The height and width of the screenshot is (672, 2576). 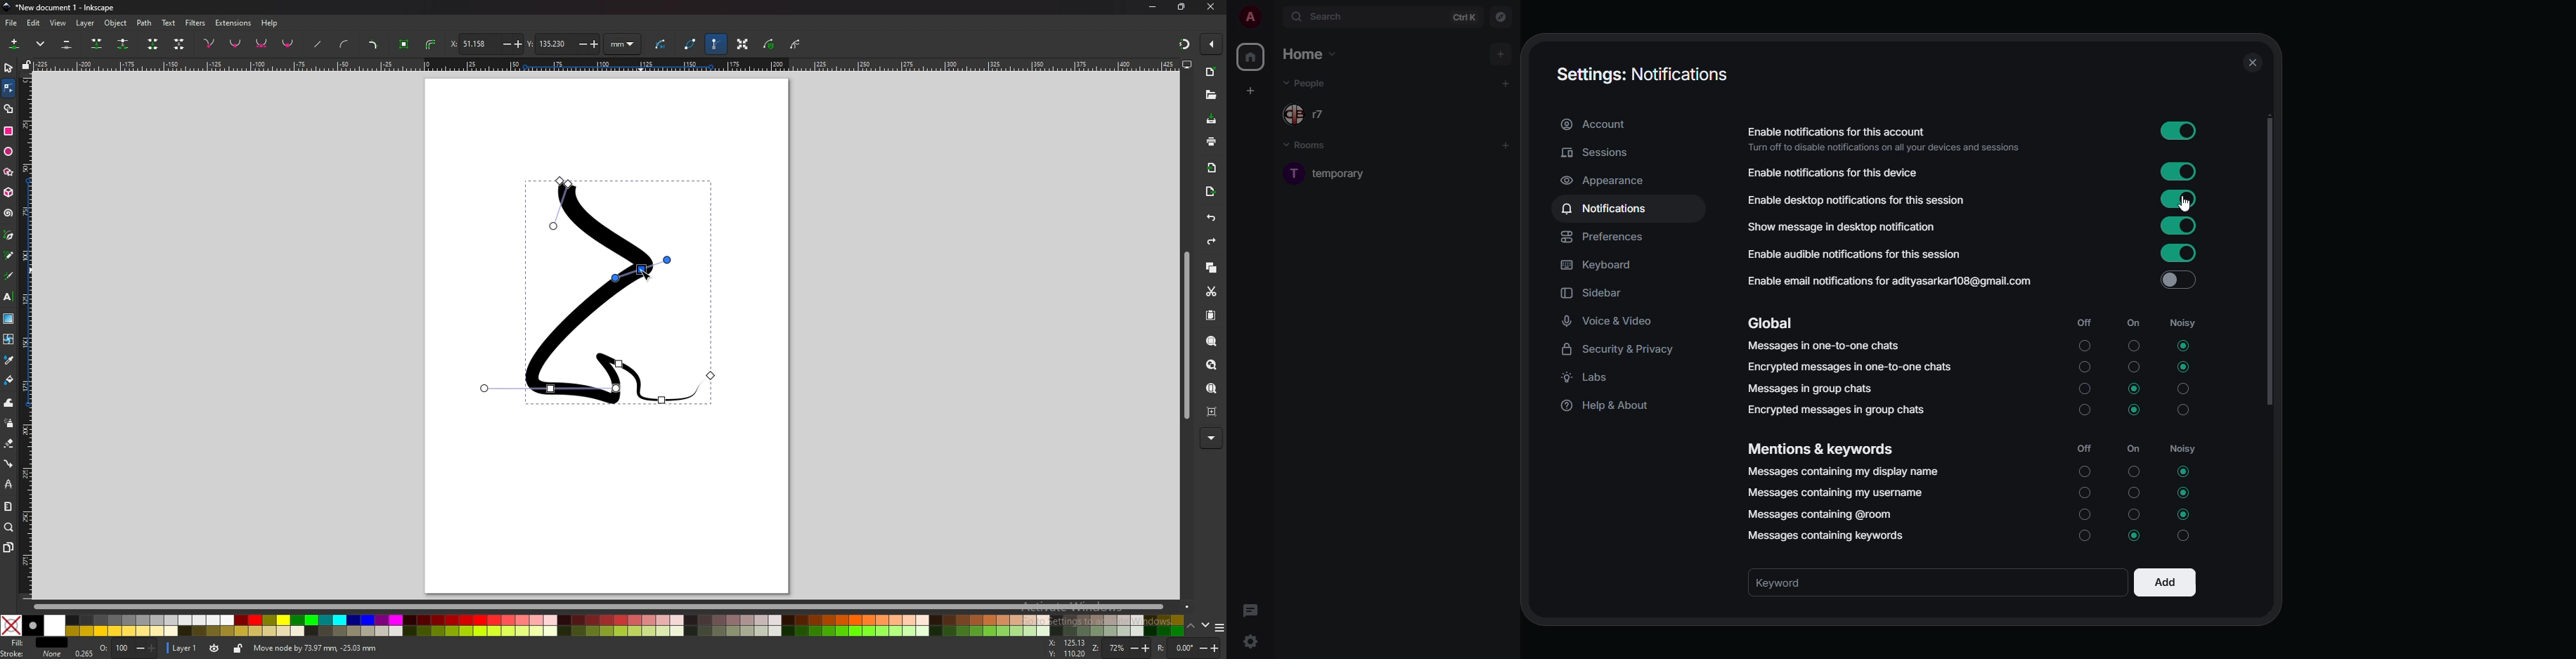 I want to click on snapping, so click(x=1183, y=42).